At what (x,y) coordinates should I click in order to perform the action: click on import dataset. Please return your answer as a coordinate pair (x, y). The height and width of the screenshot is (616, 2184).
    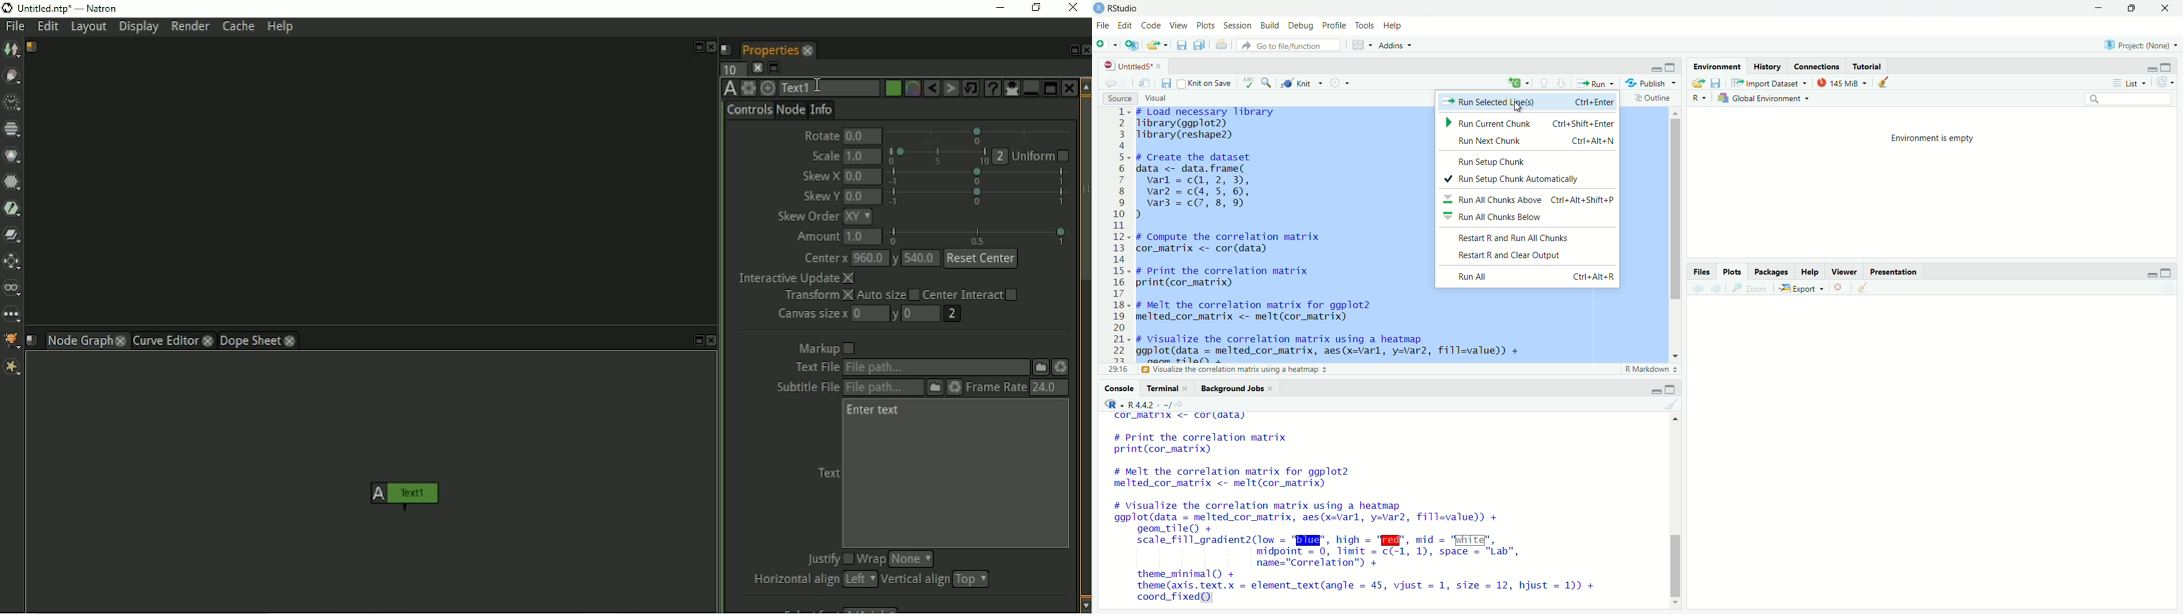
    Looking at the image, I should click on (1770, 83).